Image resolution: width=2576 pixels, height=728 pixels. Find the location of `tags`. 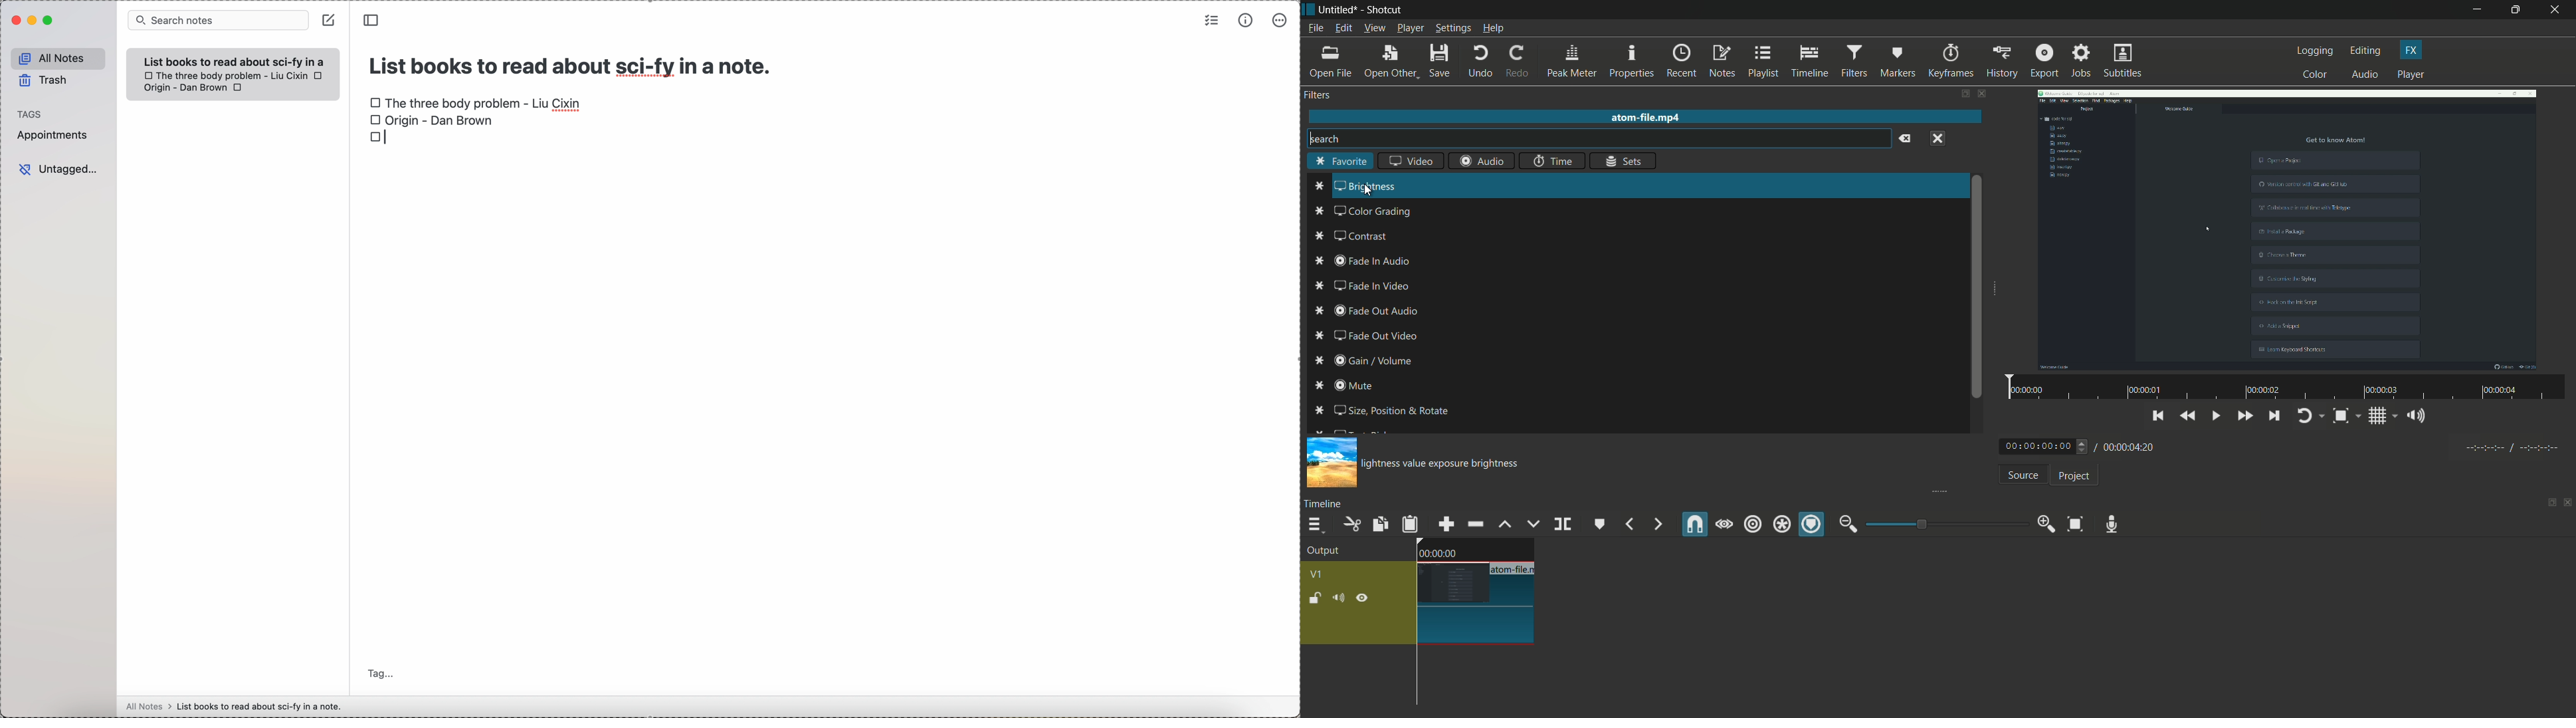

tags is located at coordinates (31, 113).